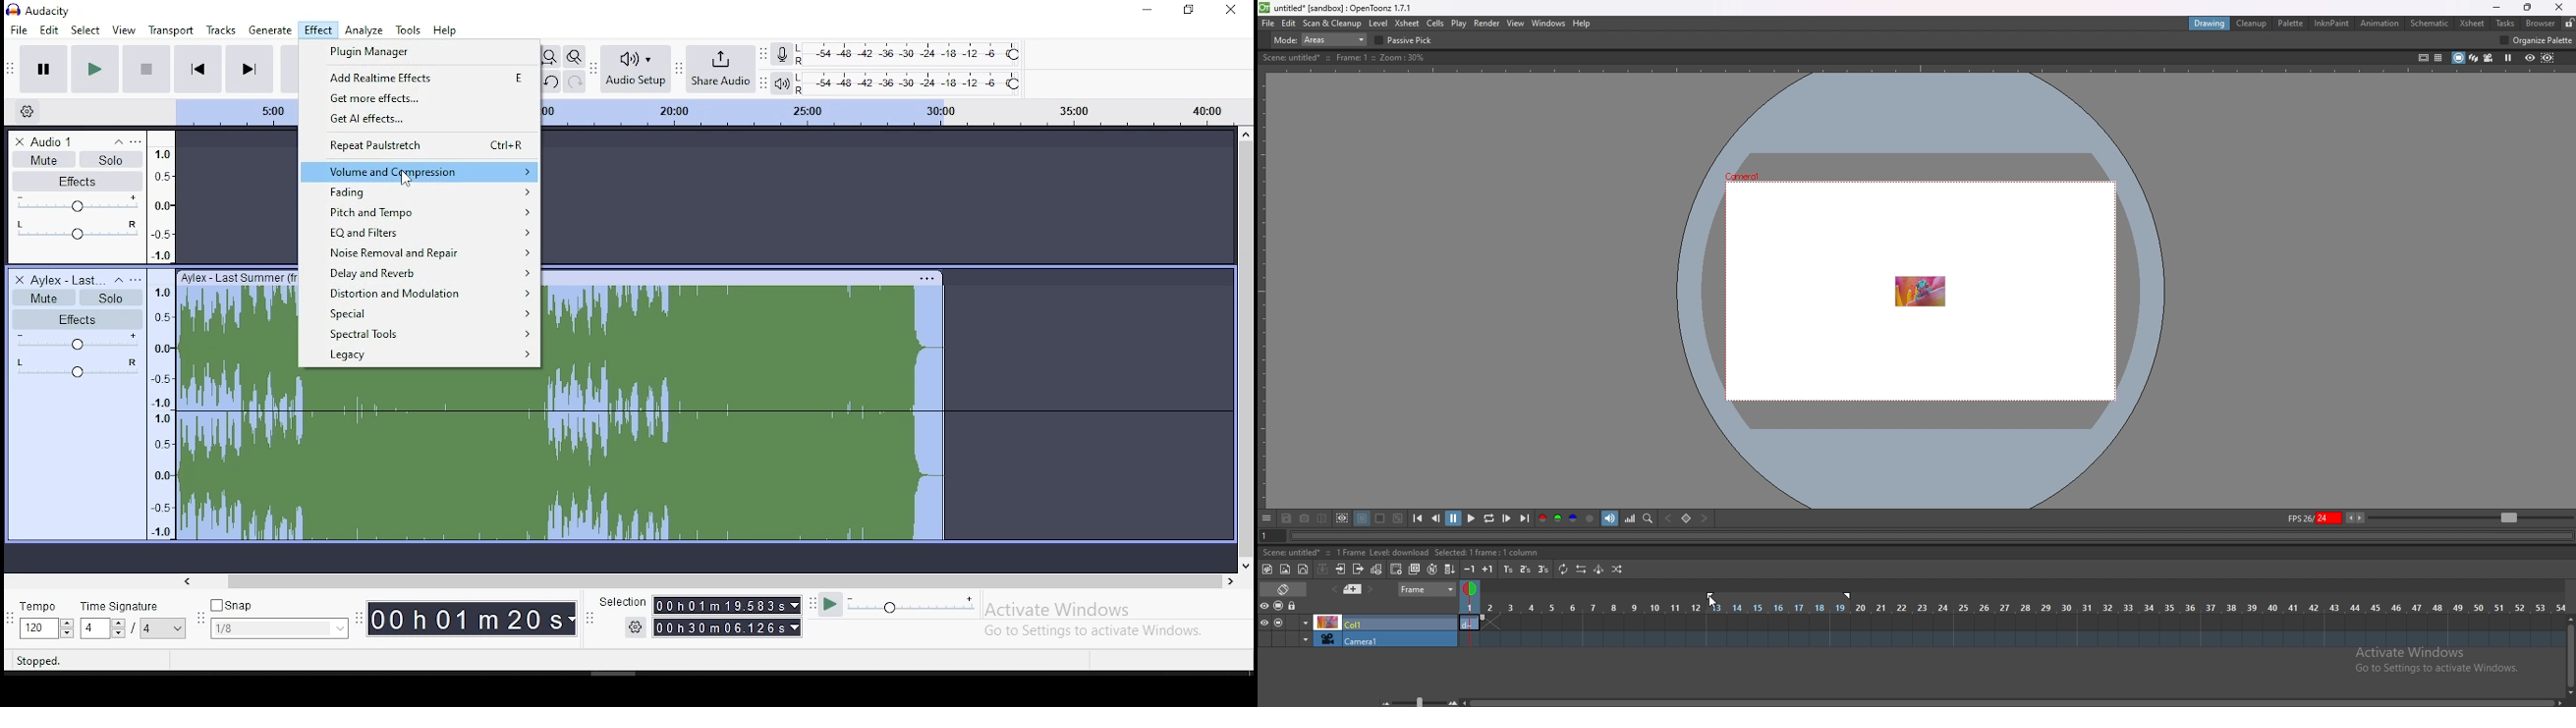  Describe the element at coordinates (1414, 700) in the screenshot. I see `zoom` at that location.